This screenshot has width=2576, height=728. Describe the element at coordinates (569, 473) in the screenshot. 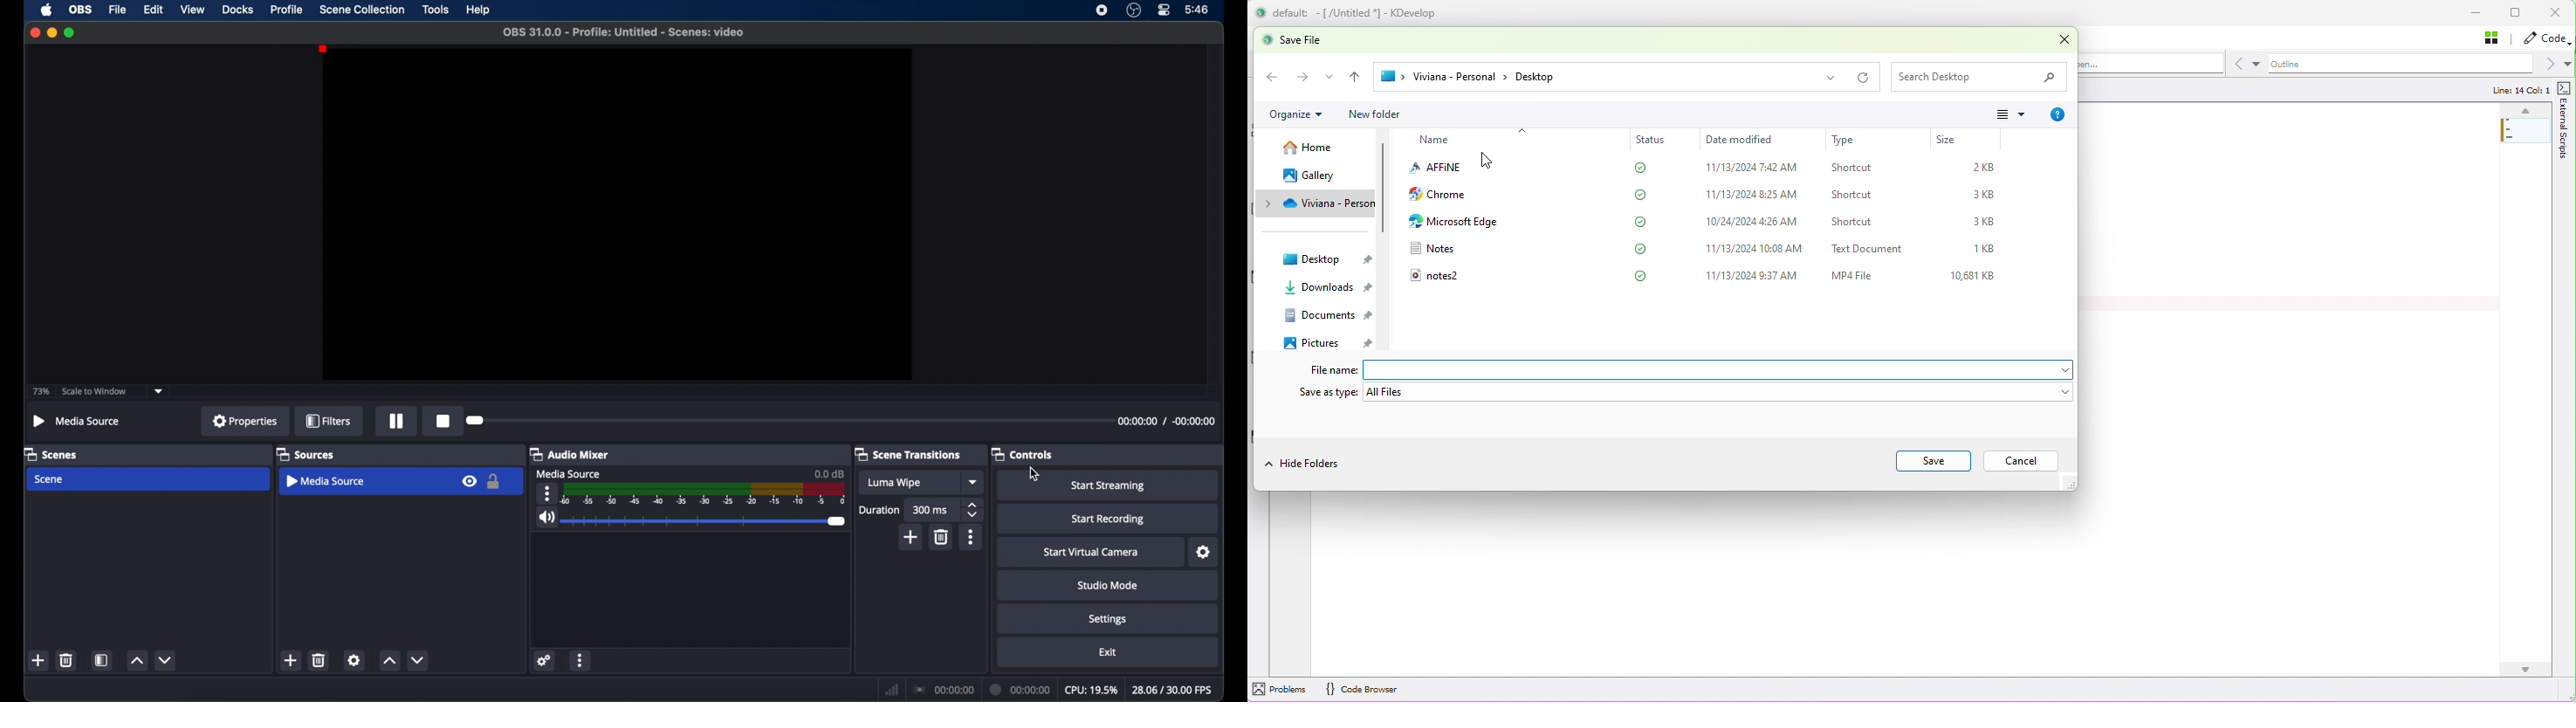

I see `media source` at that location.